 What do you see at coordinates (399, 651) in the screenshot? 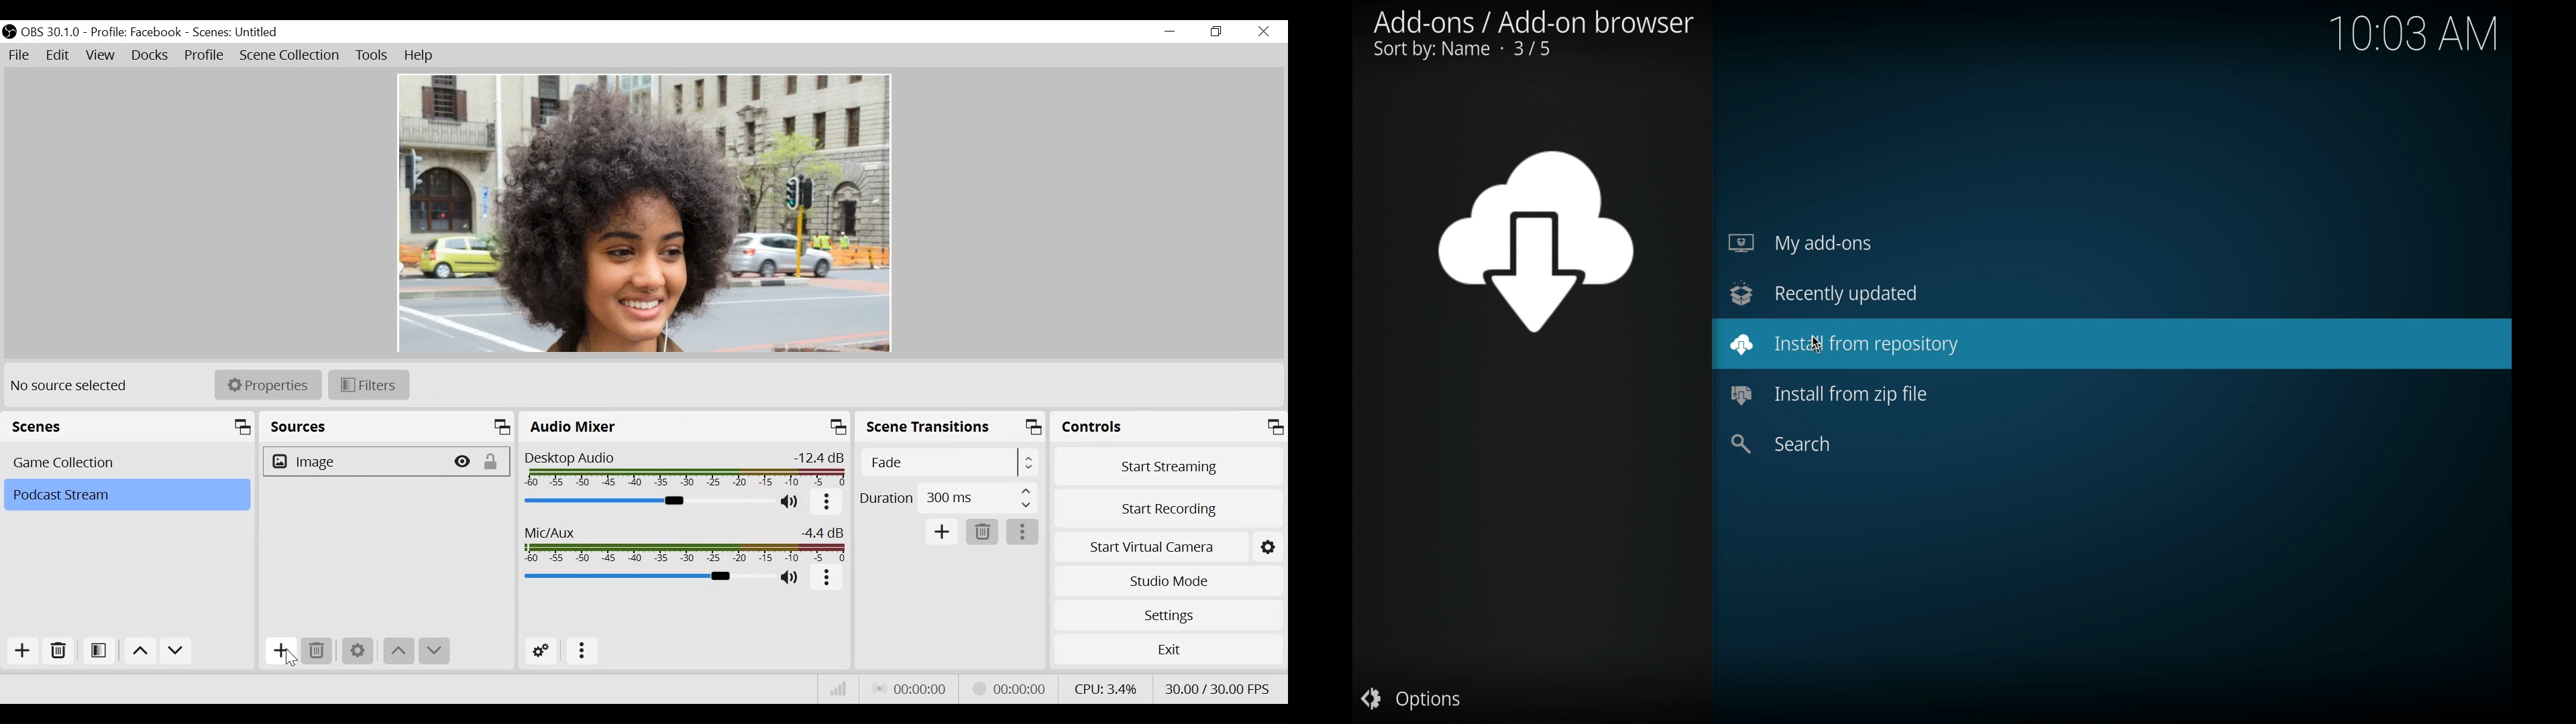
I see `Move up` at bounding box center [399, 651].